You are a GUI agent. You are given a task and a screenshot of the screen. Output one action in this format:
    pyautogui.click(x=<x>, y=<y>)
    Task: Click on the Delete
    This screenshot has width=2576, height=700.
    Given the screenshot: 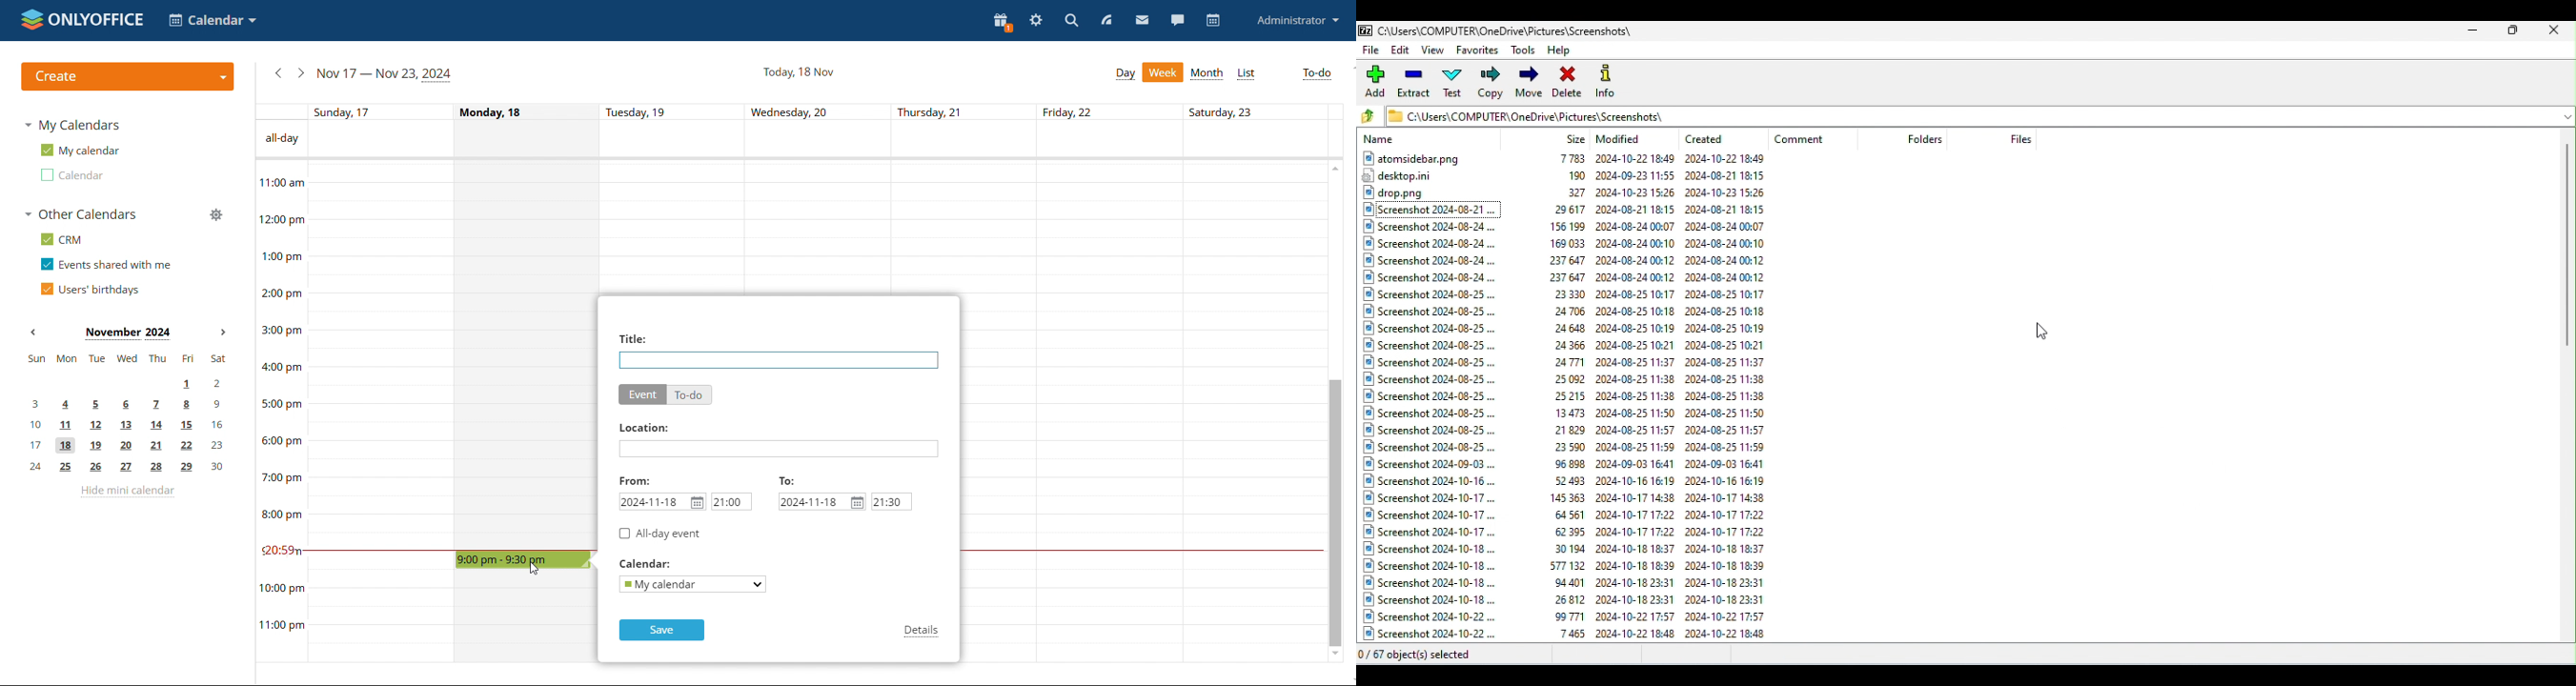 What is the action you would take?
    pyautogui.click(x=1569, y=81)
    